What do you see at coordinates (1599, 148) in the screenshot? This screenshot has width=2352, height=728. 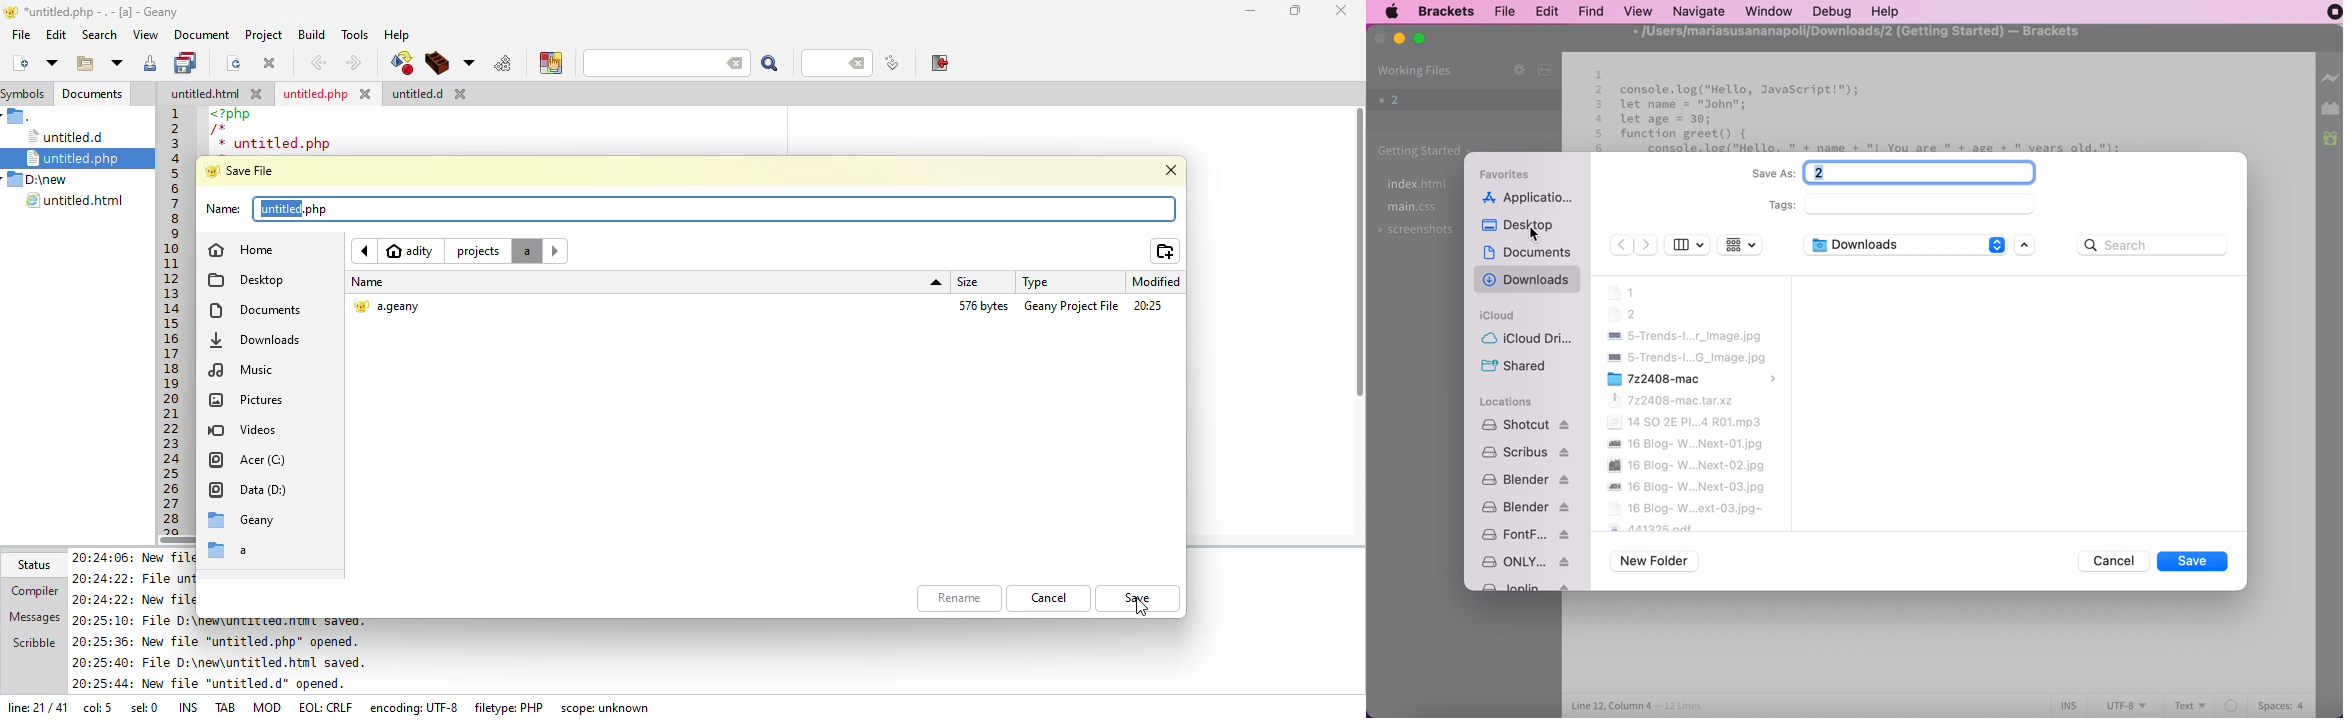 I see `6` at bounding box center [1599, 148].